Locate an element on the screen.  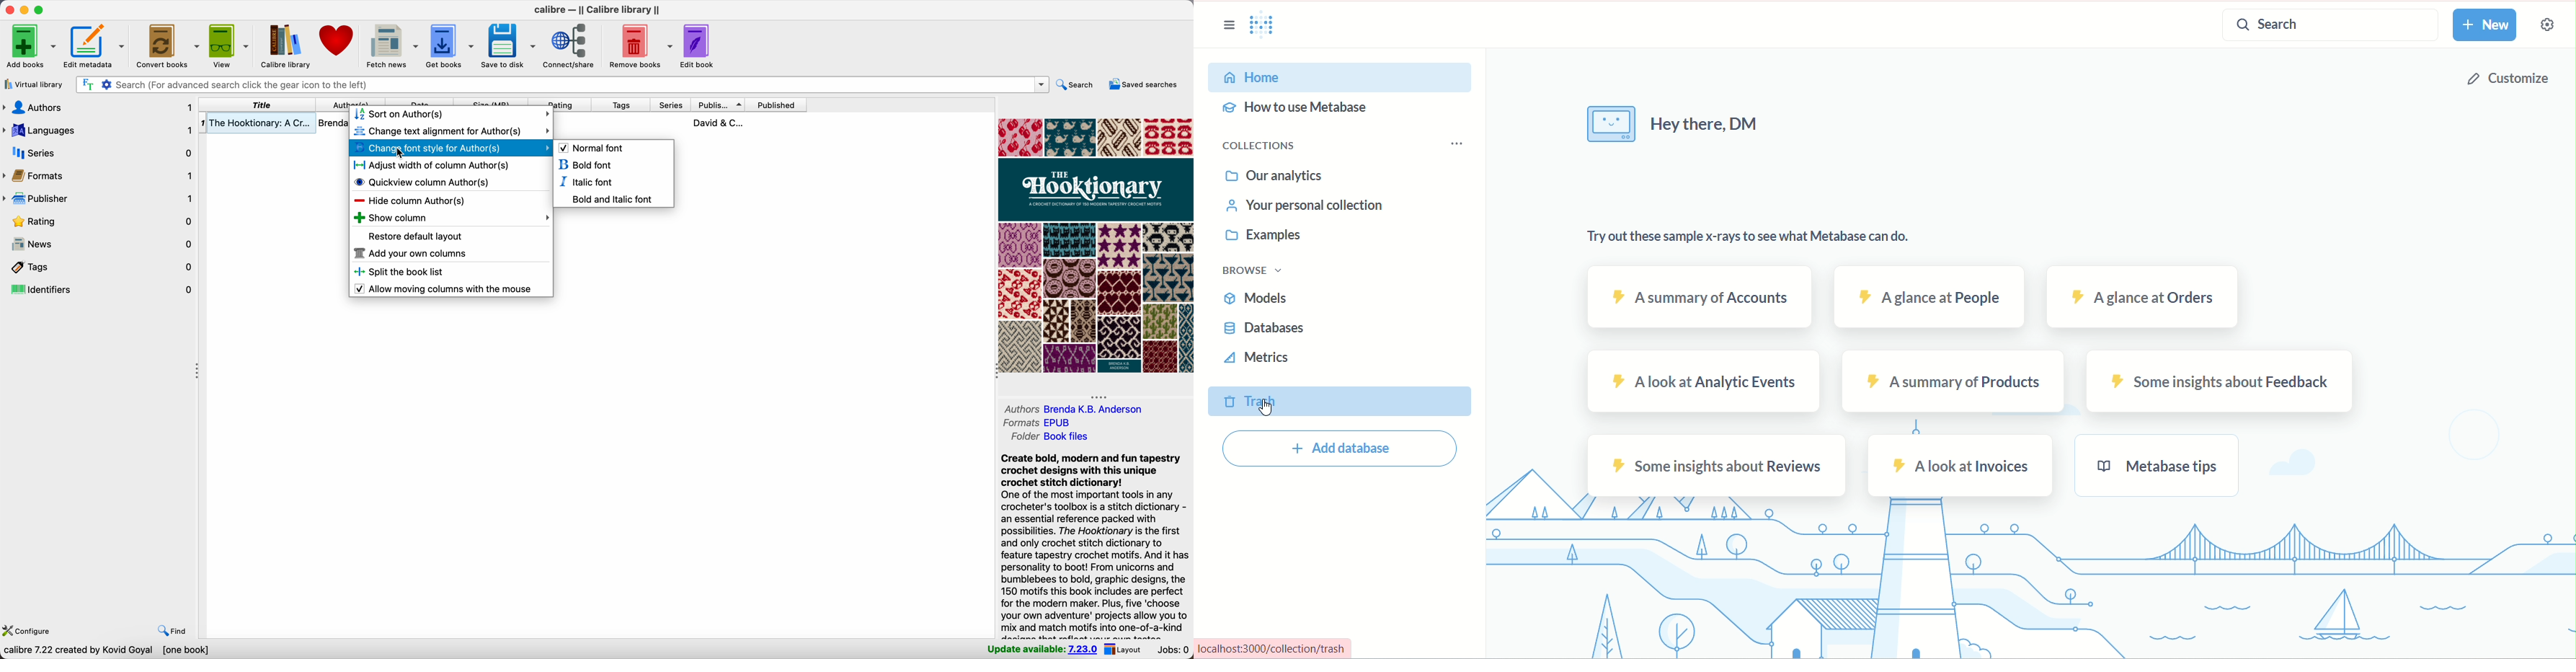
virtual library is located at coordinates (34, 85).